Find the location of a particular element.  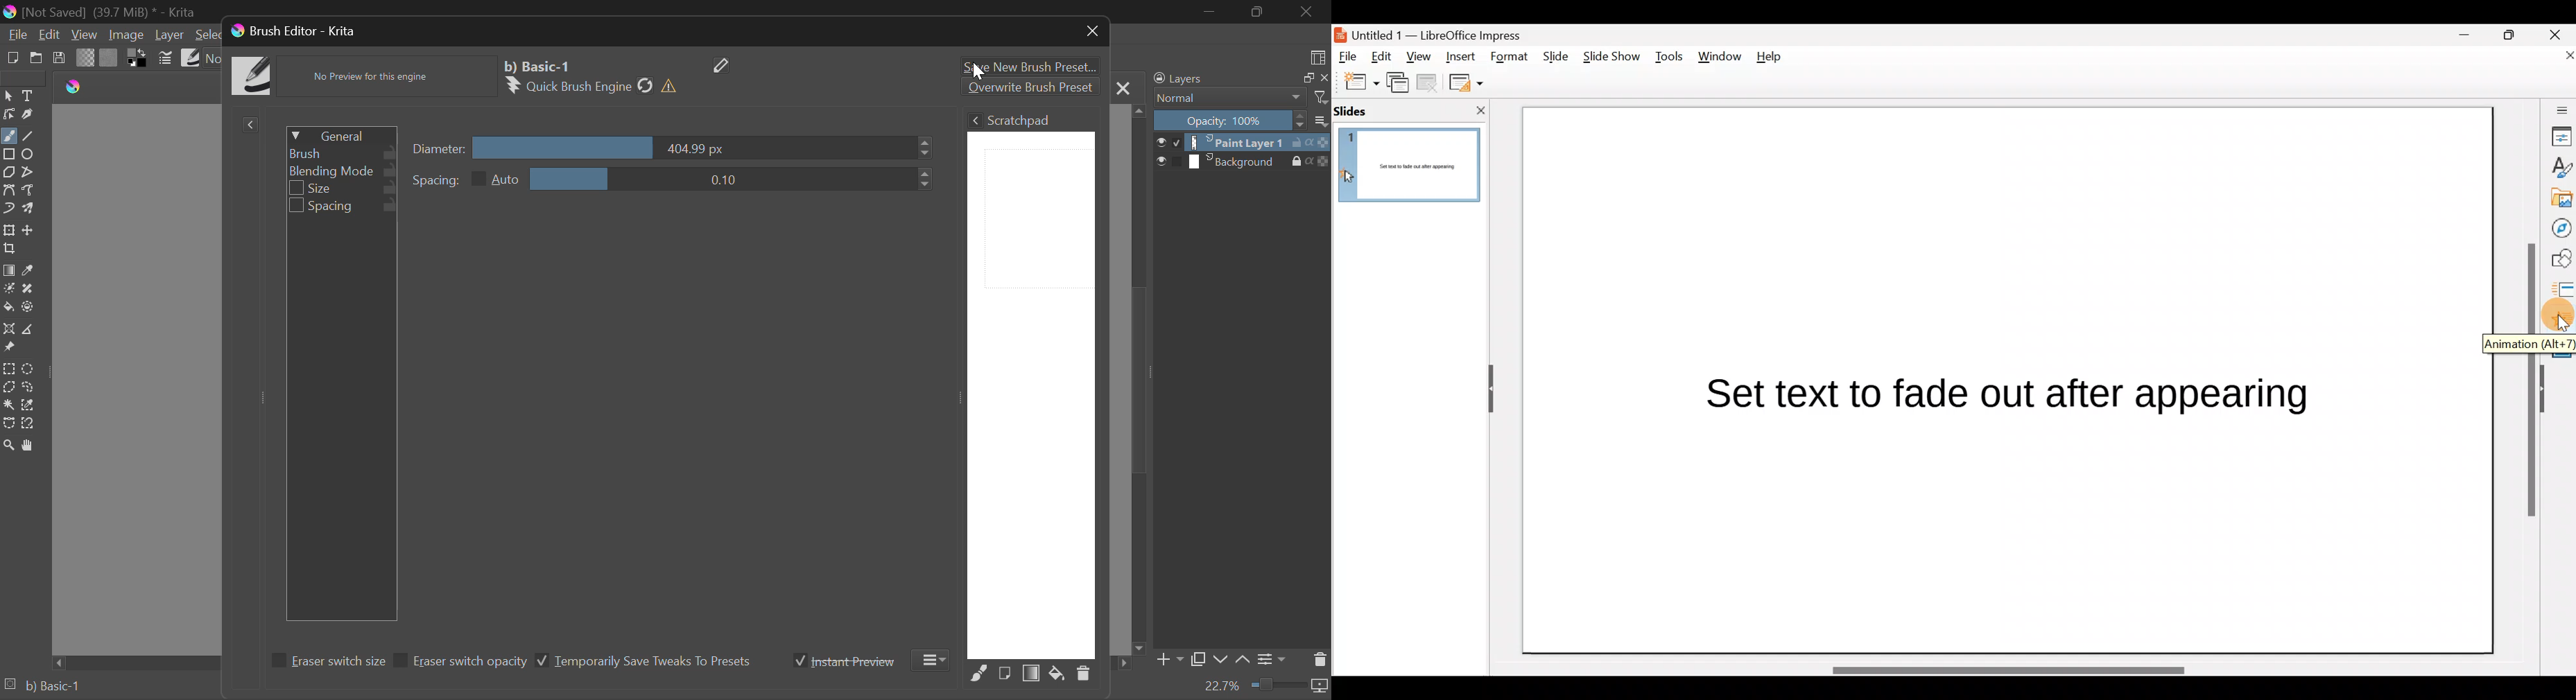

Style is located at coordinates (2561, 167).